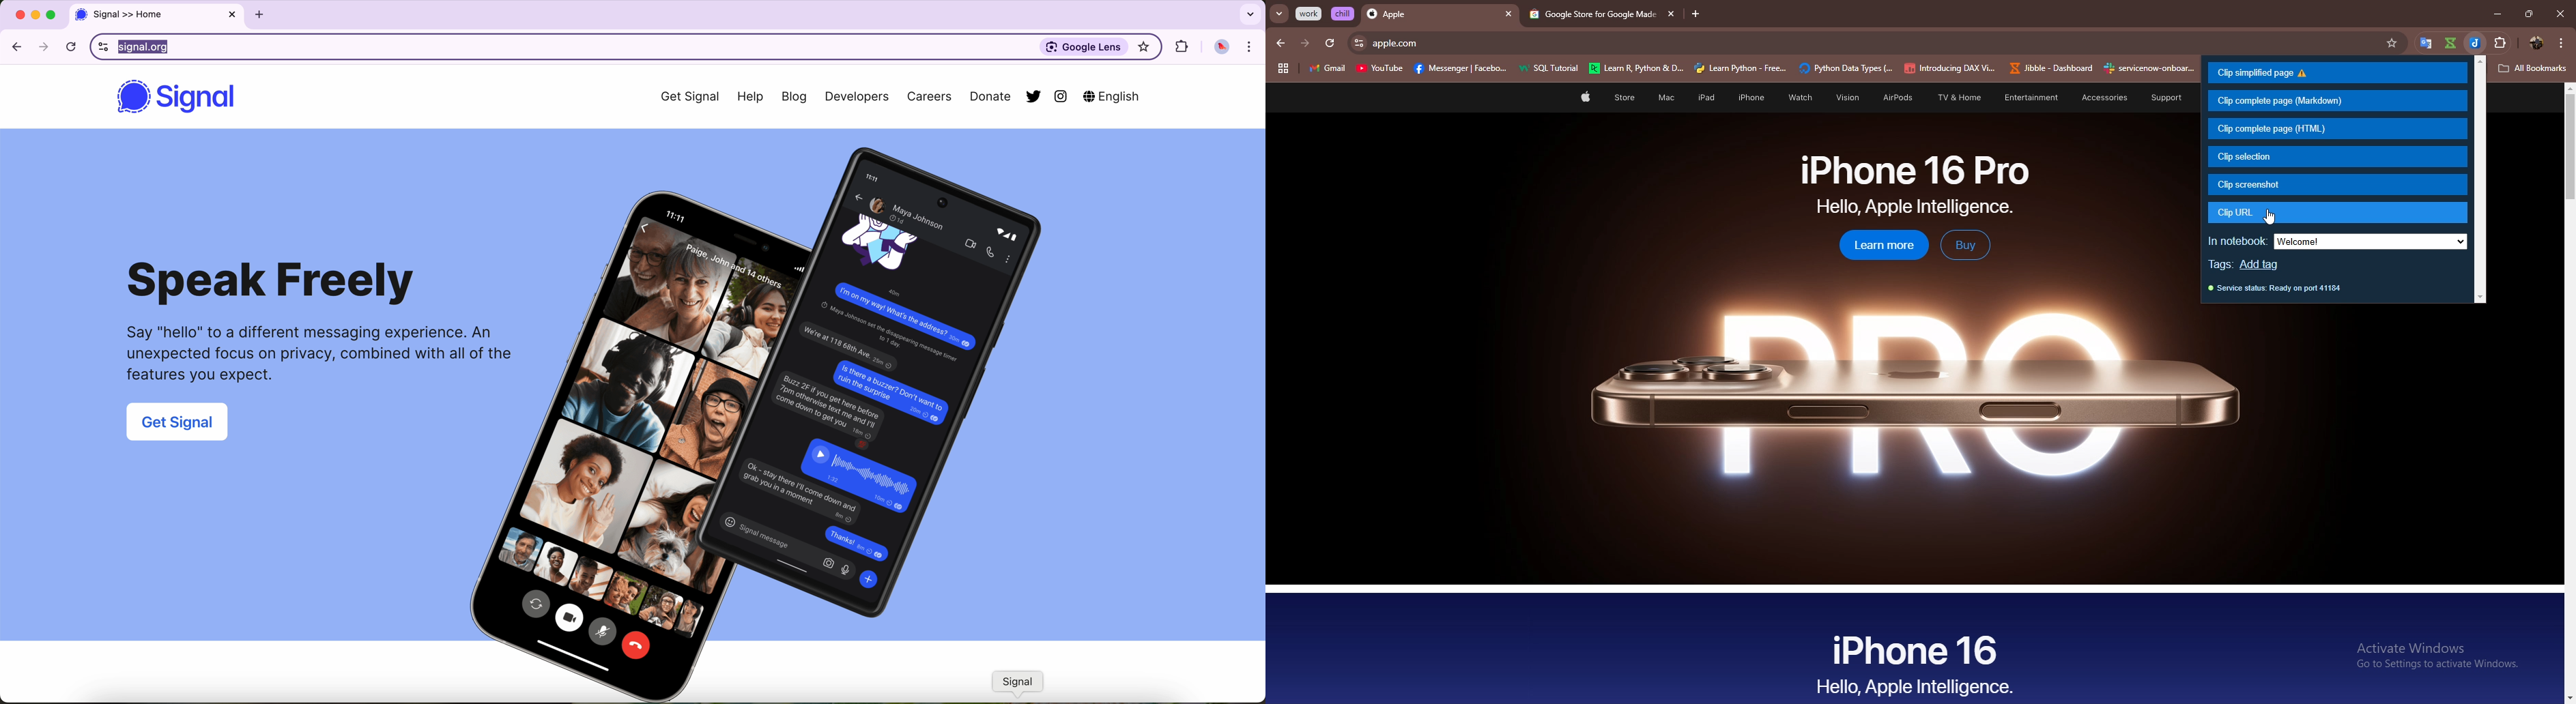  What do you see at coordinates (2432, 657) in the screenshot?
I see `Activate Windows
Go to Settings to activate Windows.` at bounding box center [2432, 657].